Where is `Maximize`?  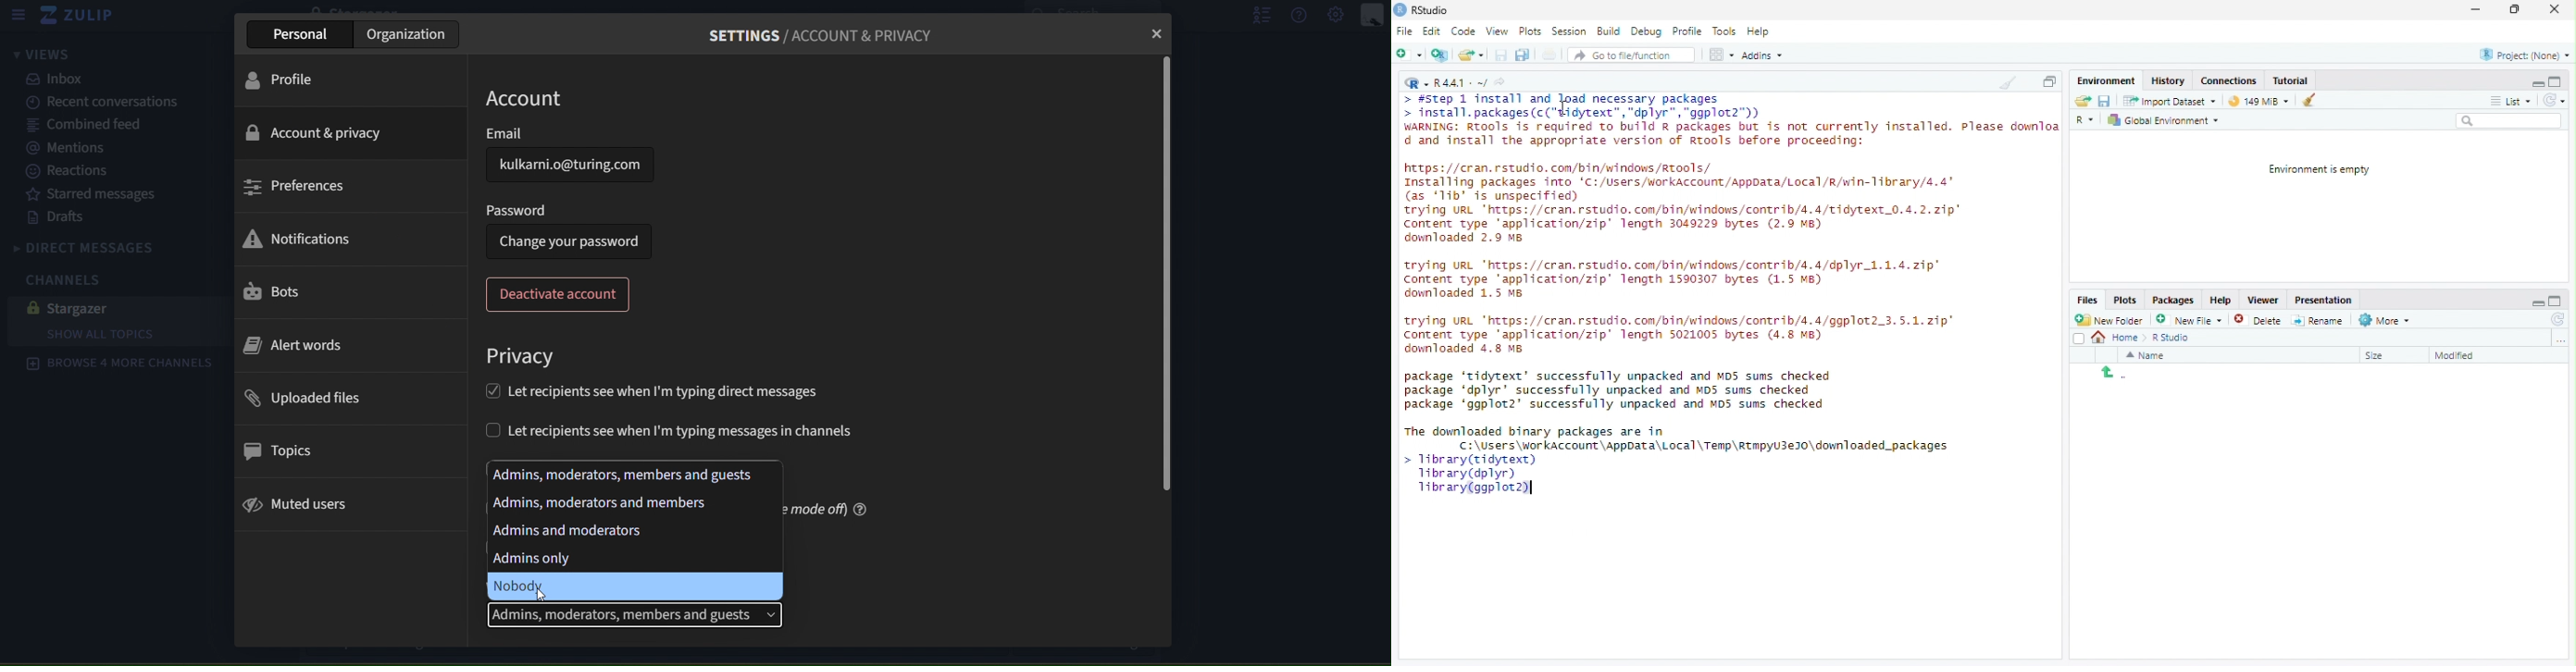
Maximize is located at coordinates (2557, 301).